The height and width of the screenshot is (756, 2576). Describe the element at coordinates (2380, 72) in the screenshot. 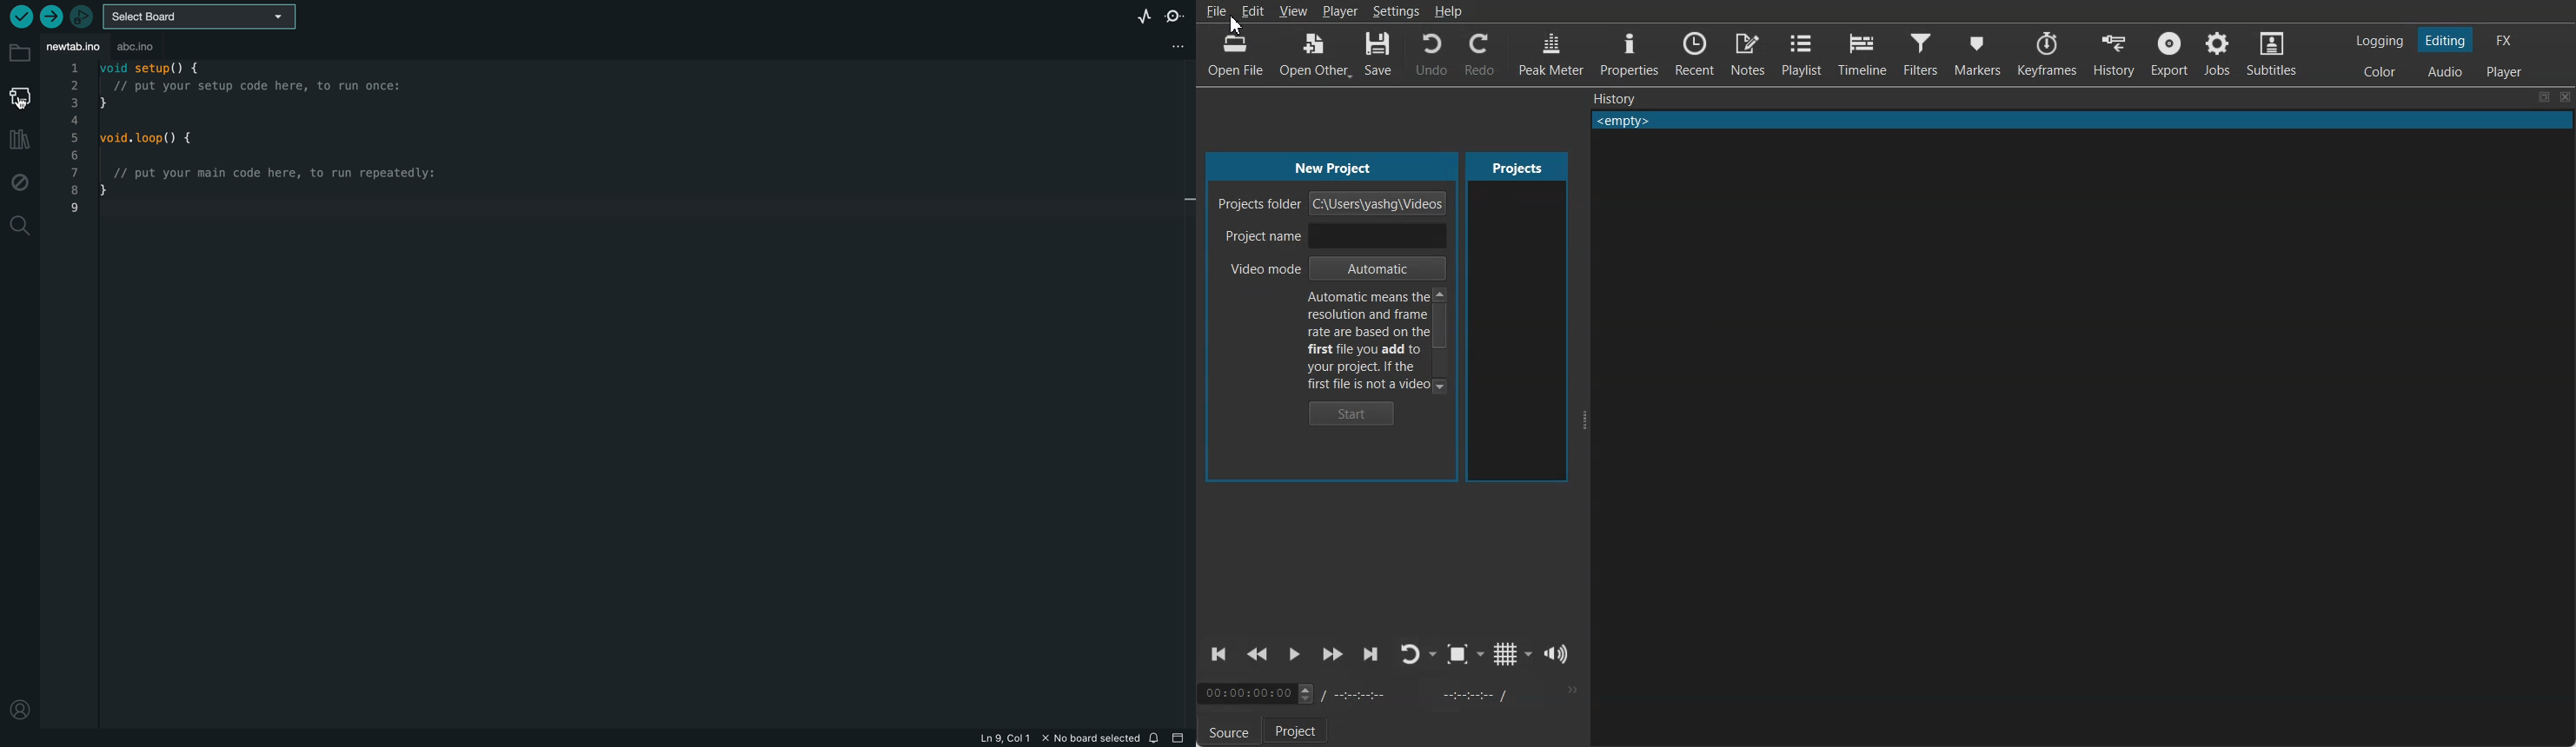

I see `Switching to color Layout` at that location.